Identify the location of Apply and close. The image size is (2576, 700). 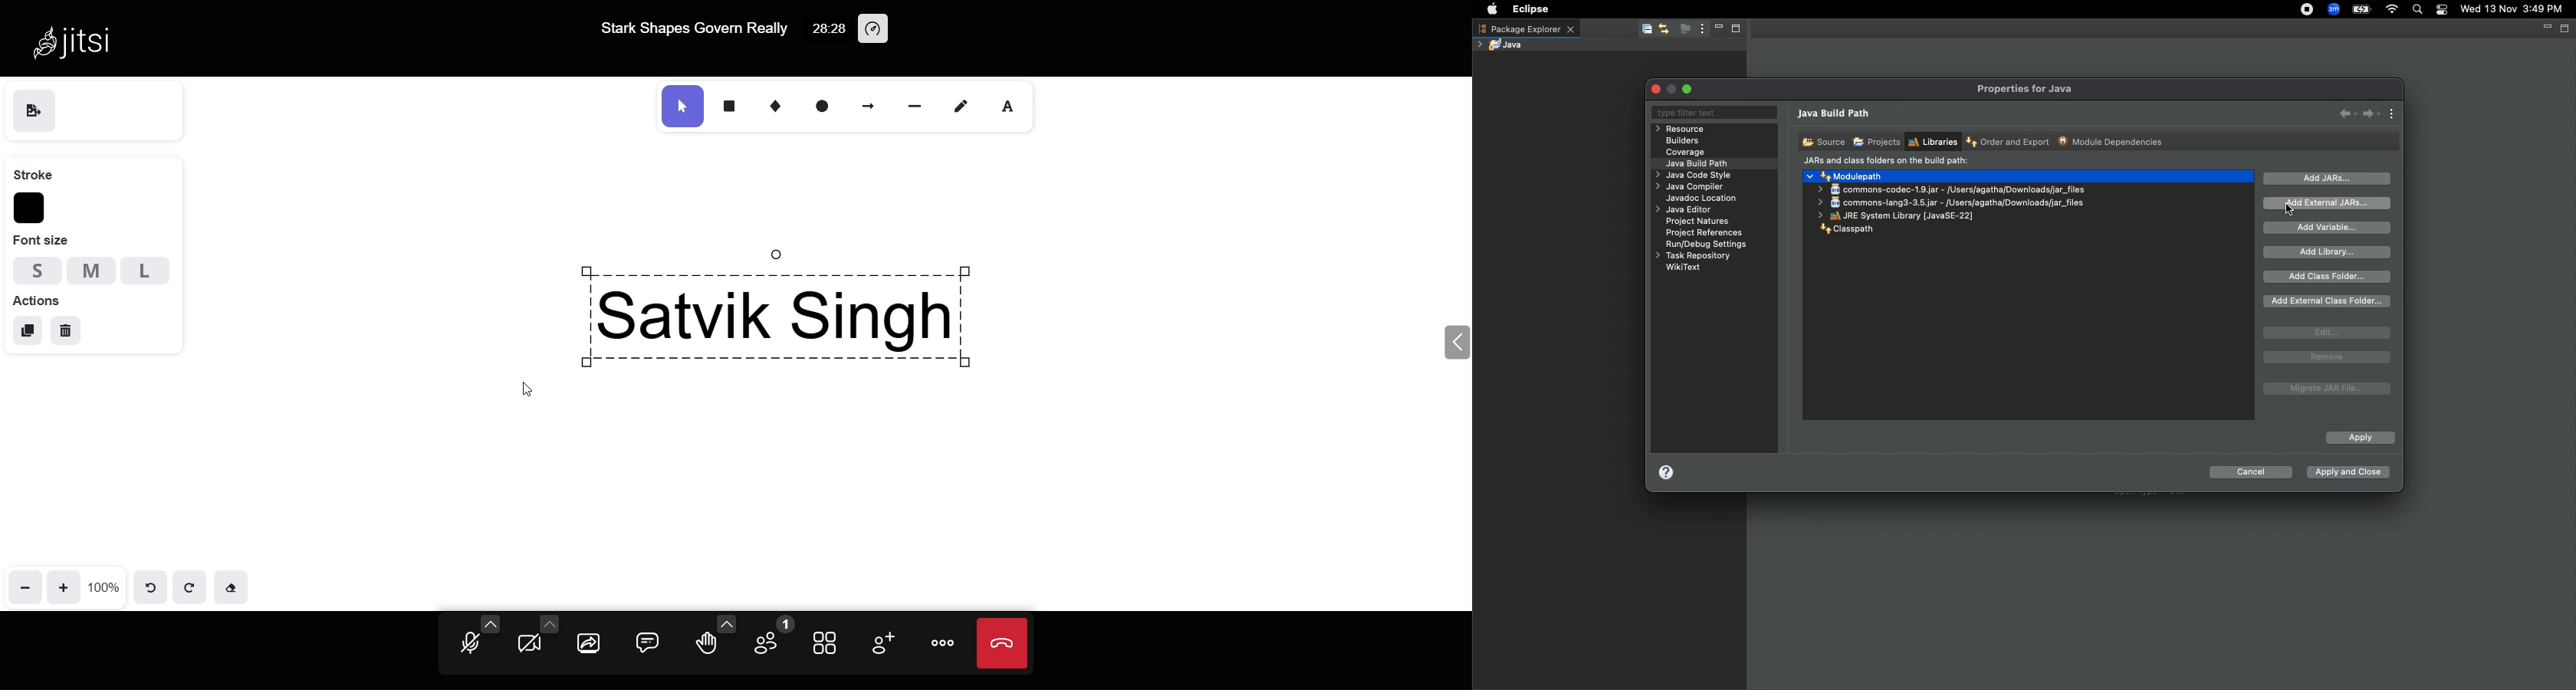
(2347, 474).